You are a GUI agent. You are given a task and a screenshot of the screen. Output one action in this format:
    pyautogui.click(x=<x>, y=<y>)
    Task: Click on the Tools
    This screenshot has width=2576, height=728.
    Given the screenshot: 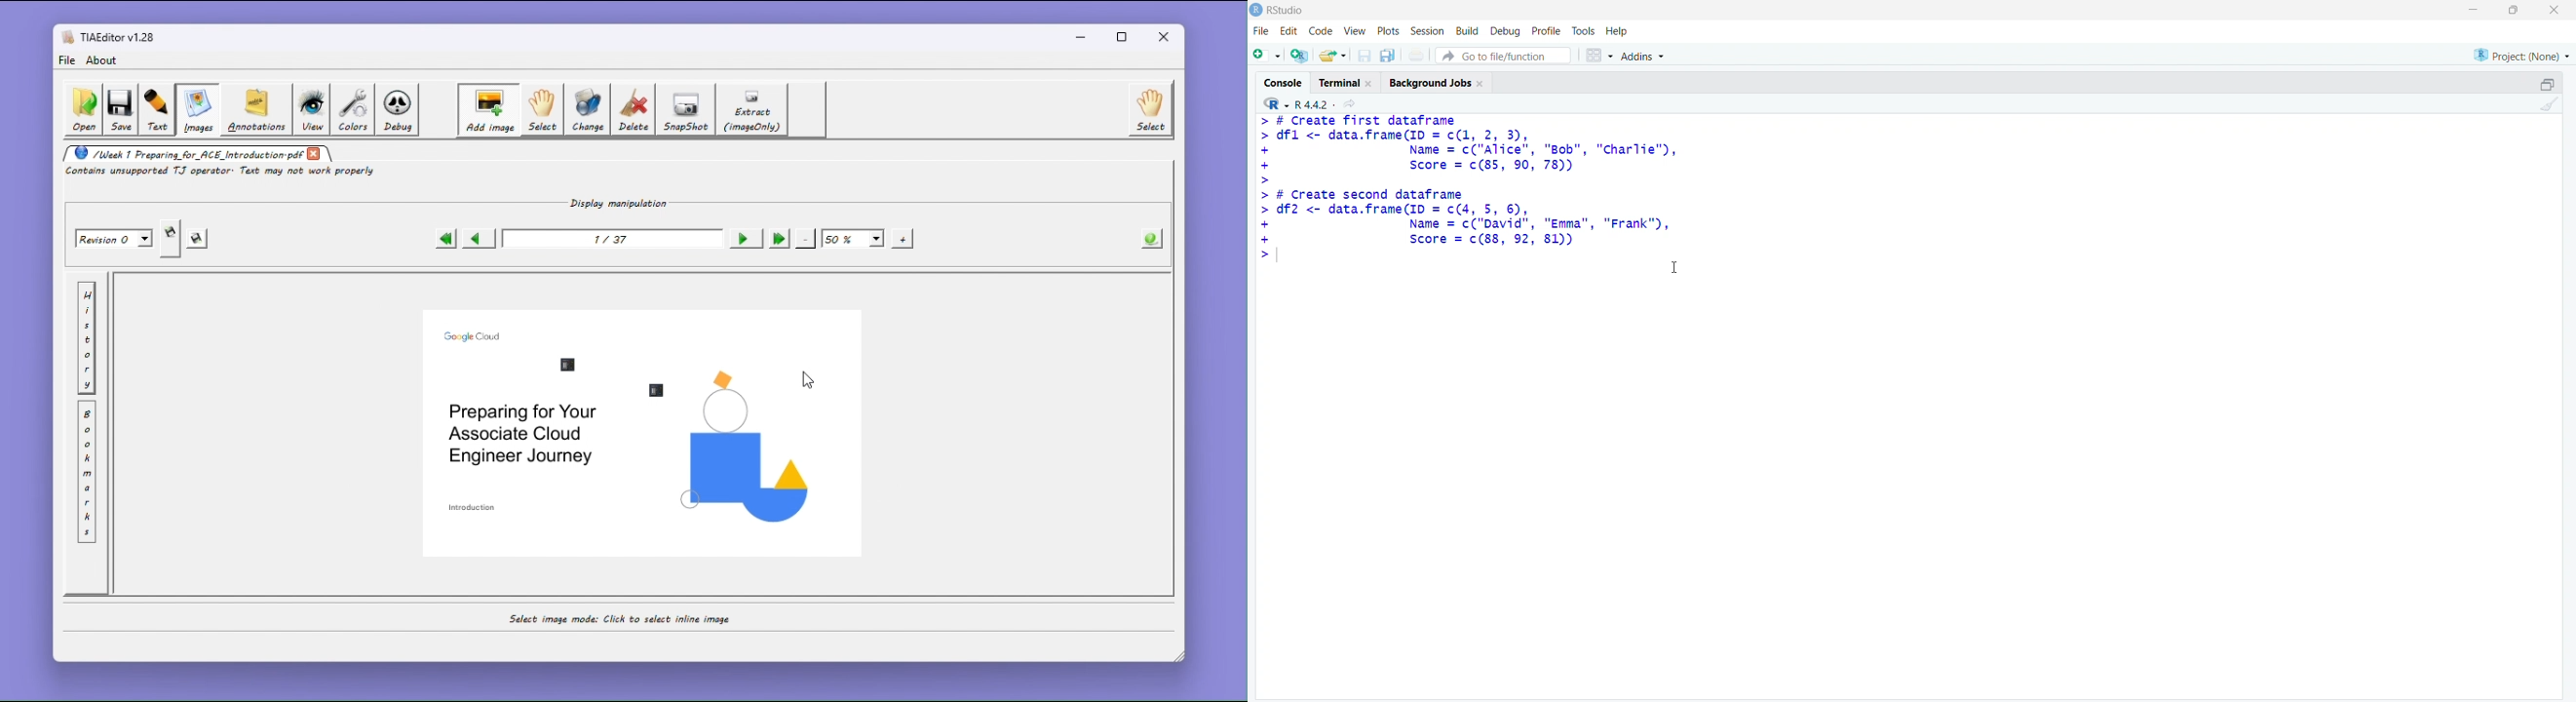 What is the action you would take?
    pyautogui.click(x=1583, y=30)
    